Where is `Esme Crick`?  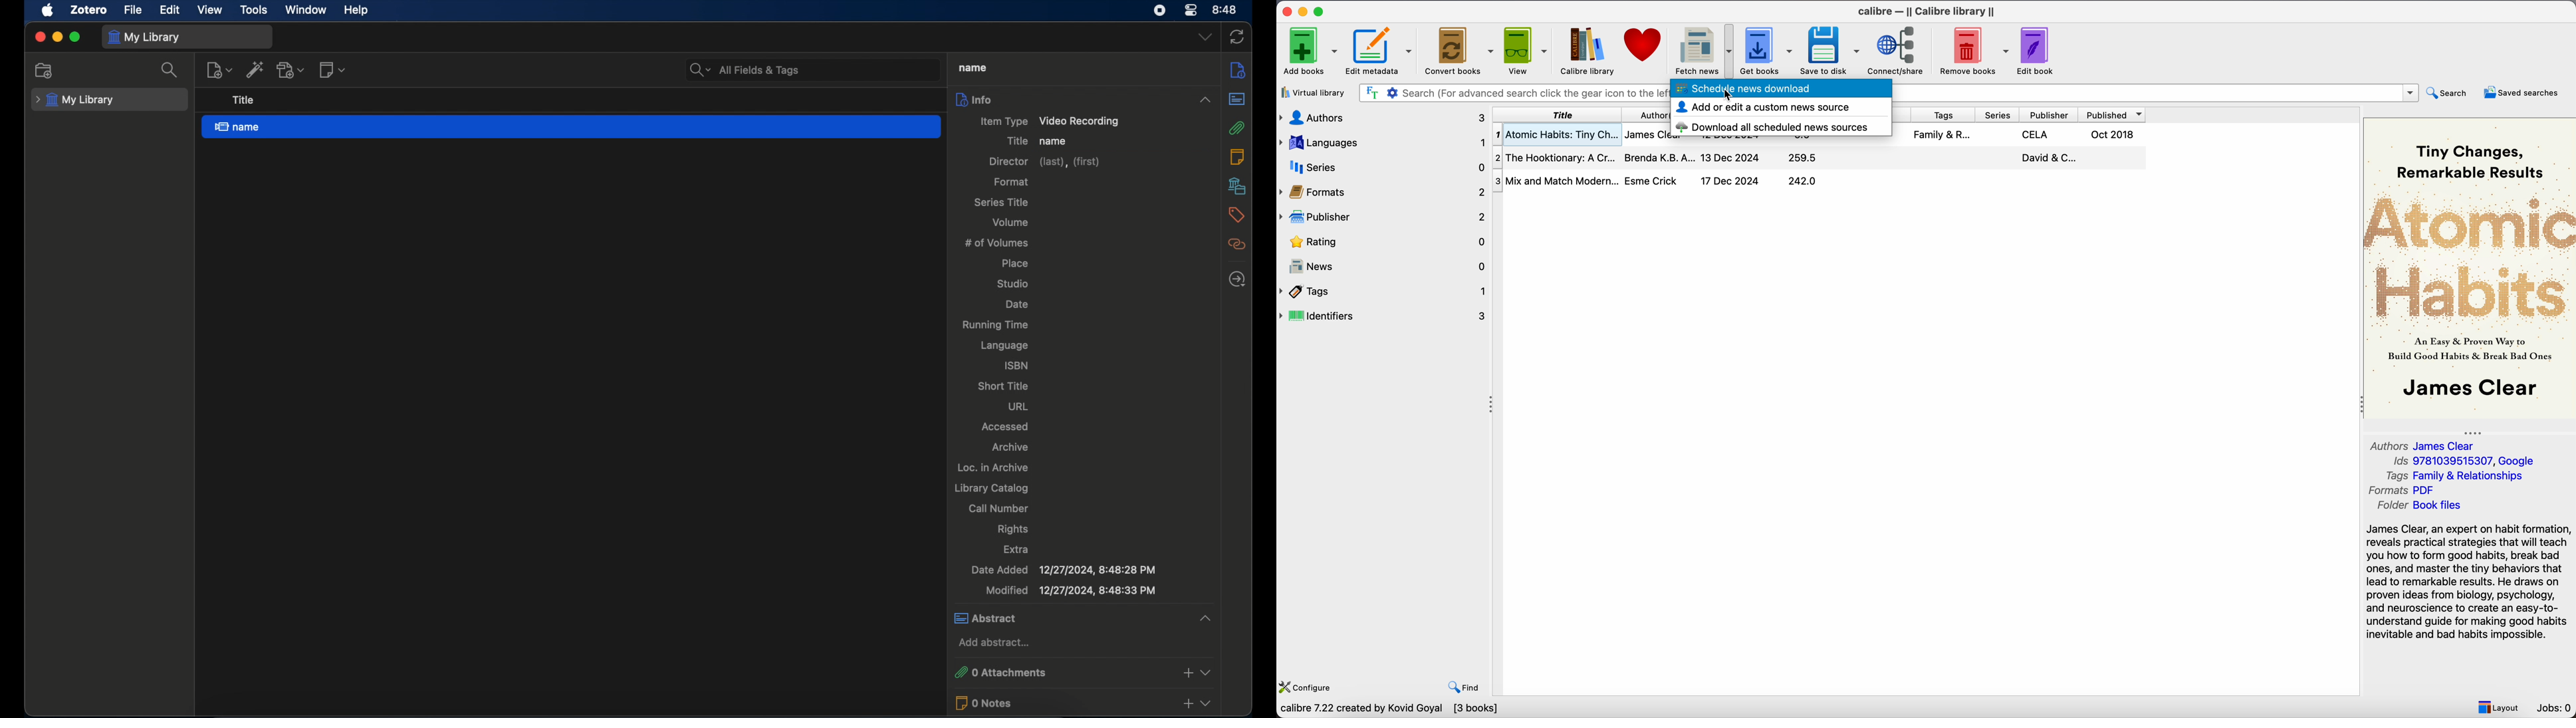
Esme Crick is located at coordinates (1653, 180).